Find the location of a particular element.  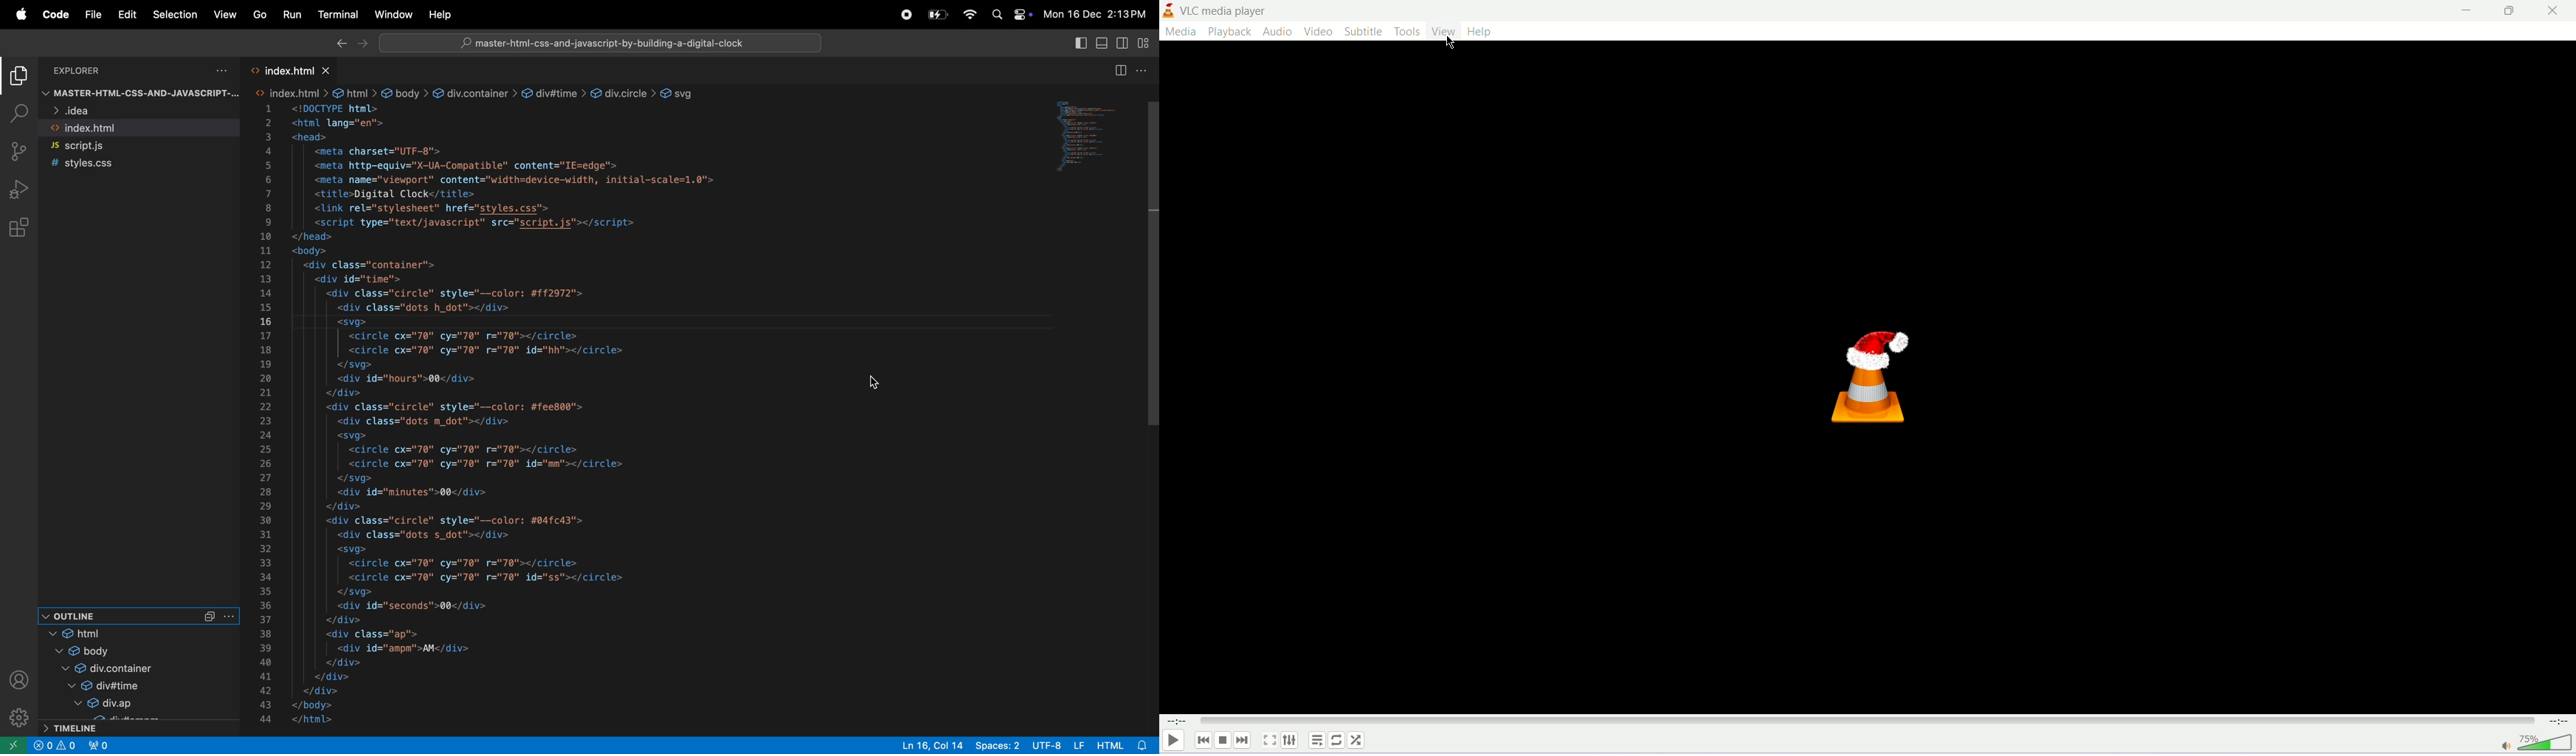

progress bar is located at coordinates (1866, 719).